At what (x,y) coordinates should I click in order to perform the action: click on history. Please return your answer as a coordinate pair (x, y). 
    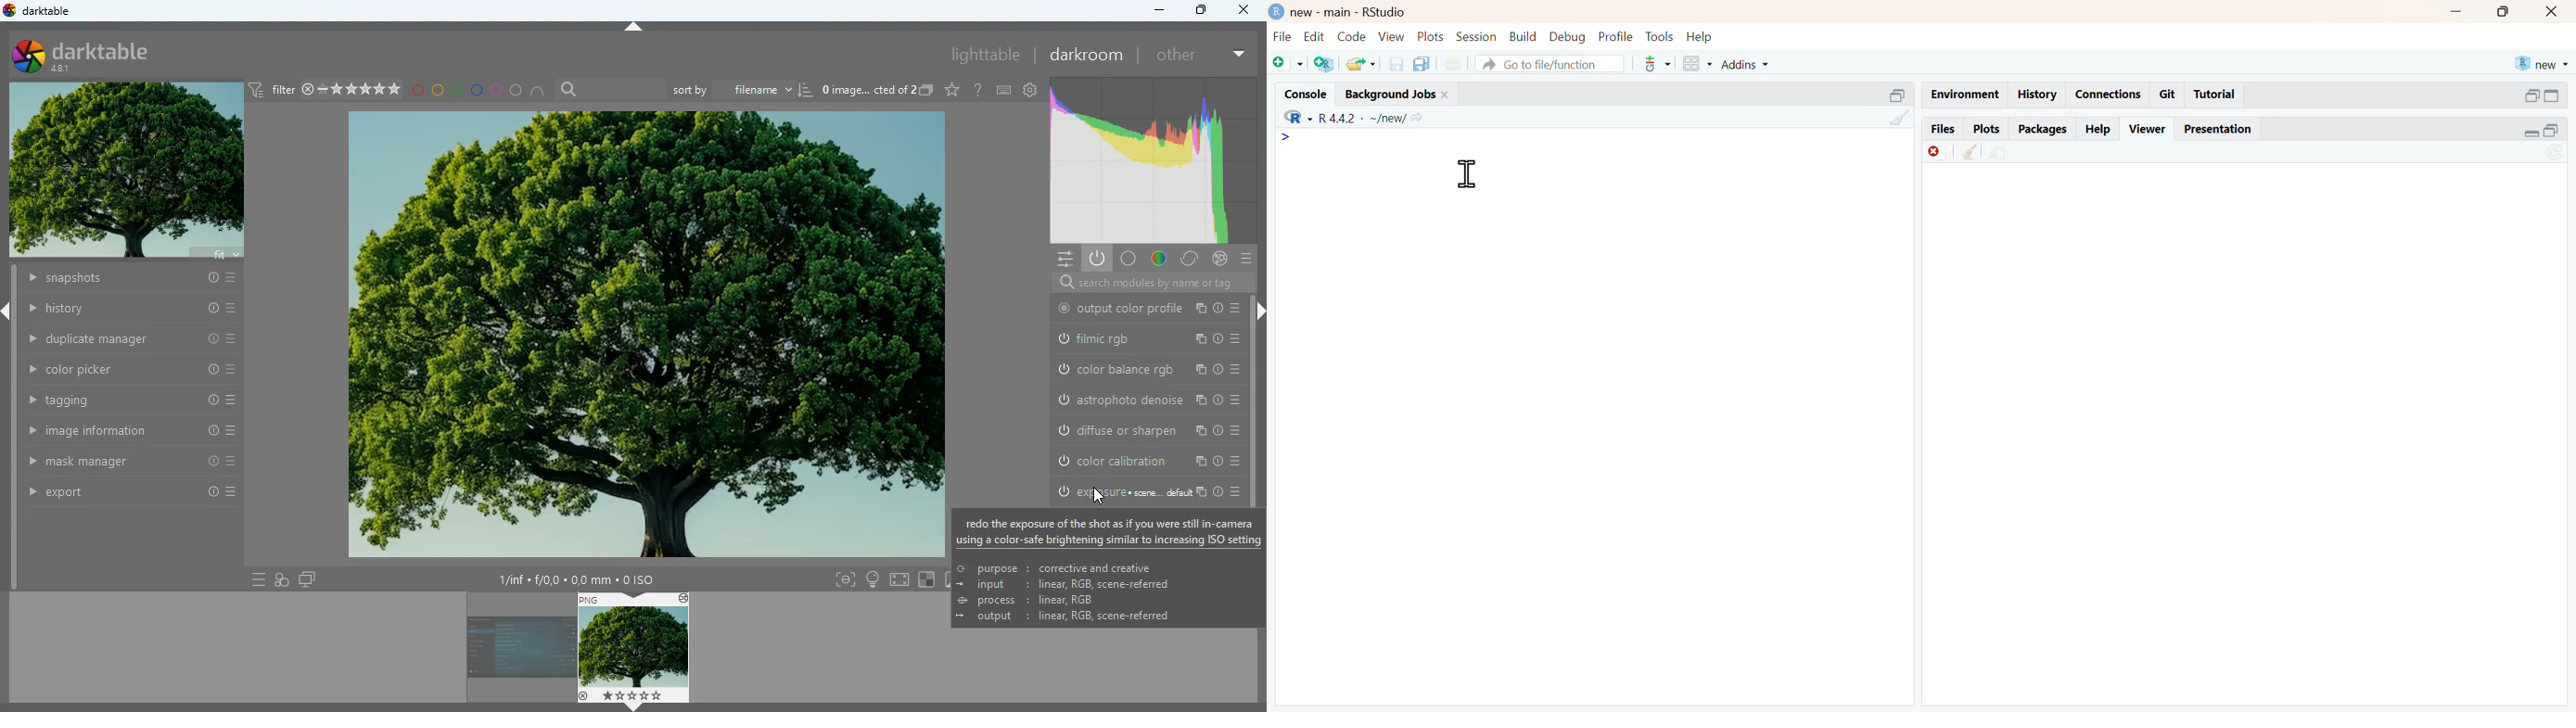
    Looking at the image, I should click on (132, 310).